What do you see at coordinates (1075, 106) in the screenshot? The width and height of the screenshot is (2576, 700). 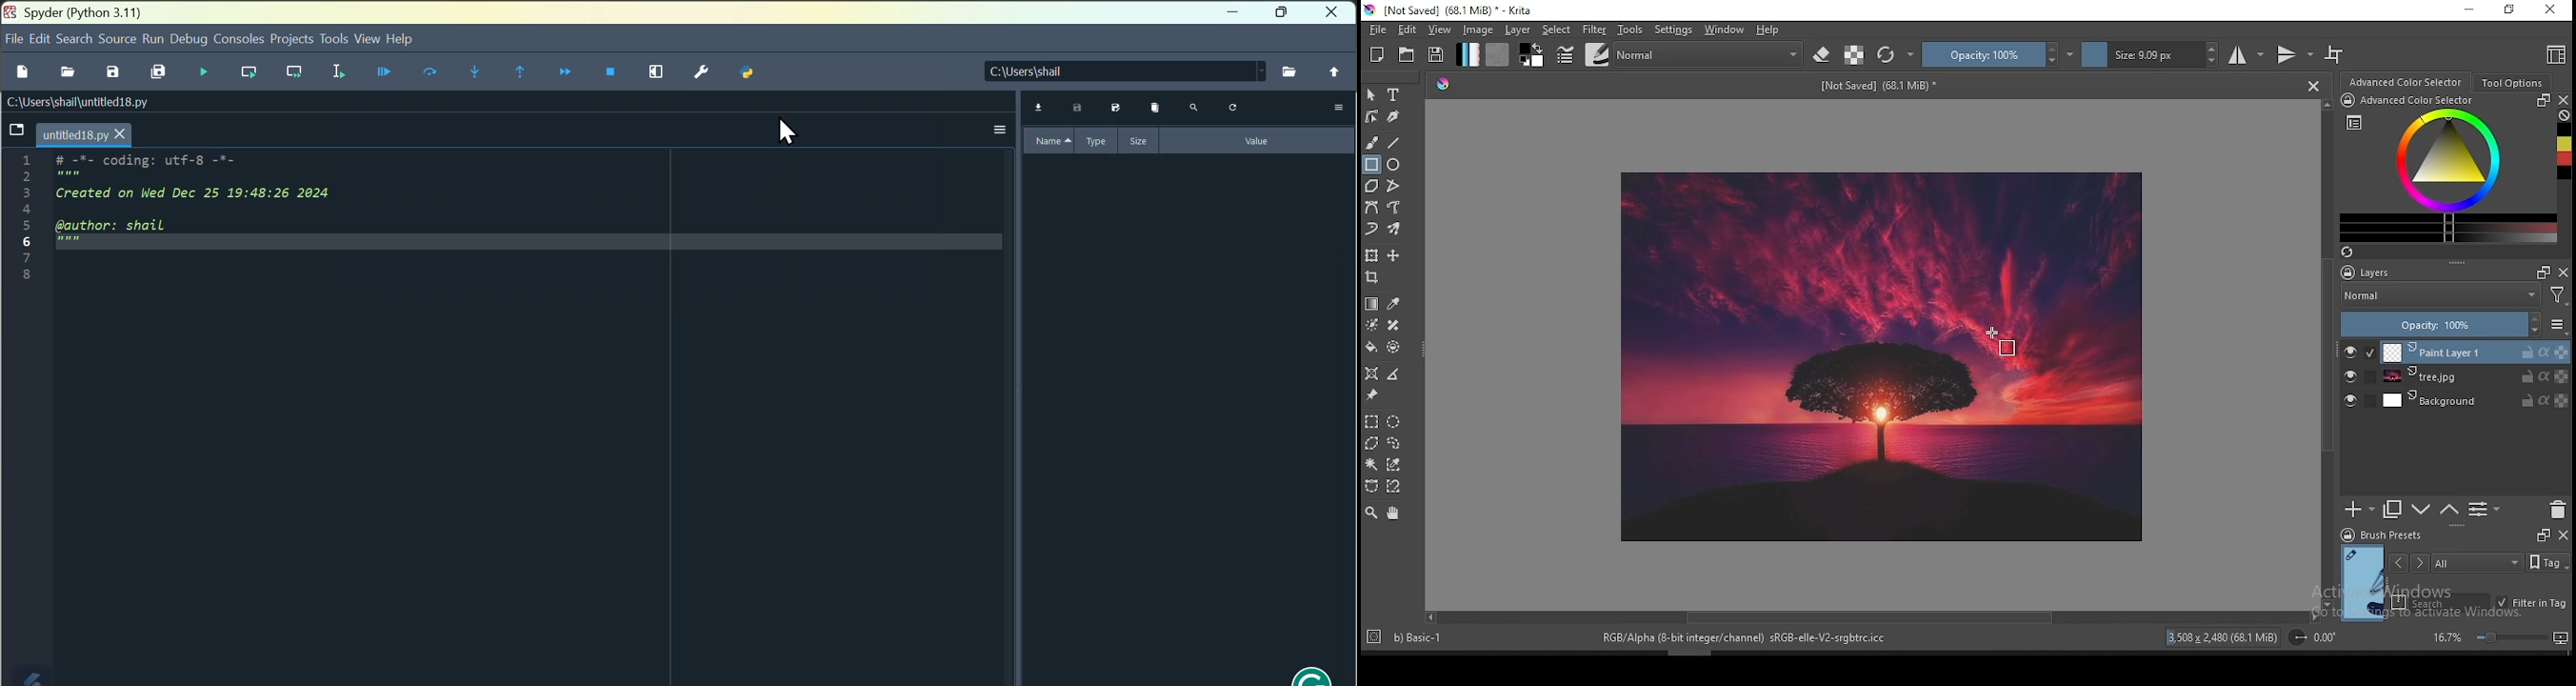 I see `save data` at bounding box center [1075, 106].